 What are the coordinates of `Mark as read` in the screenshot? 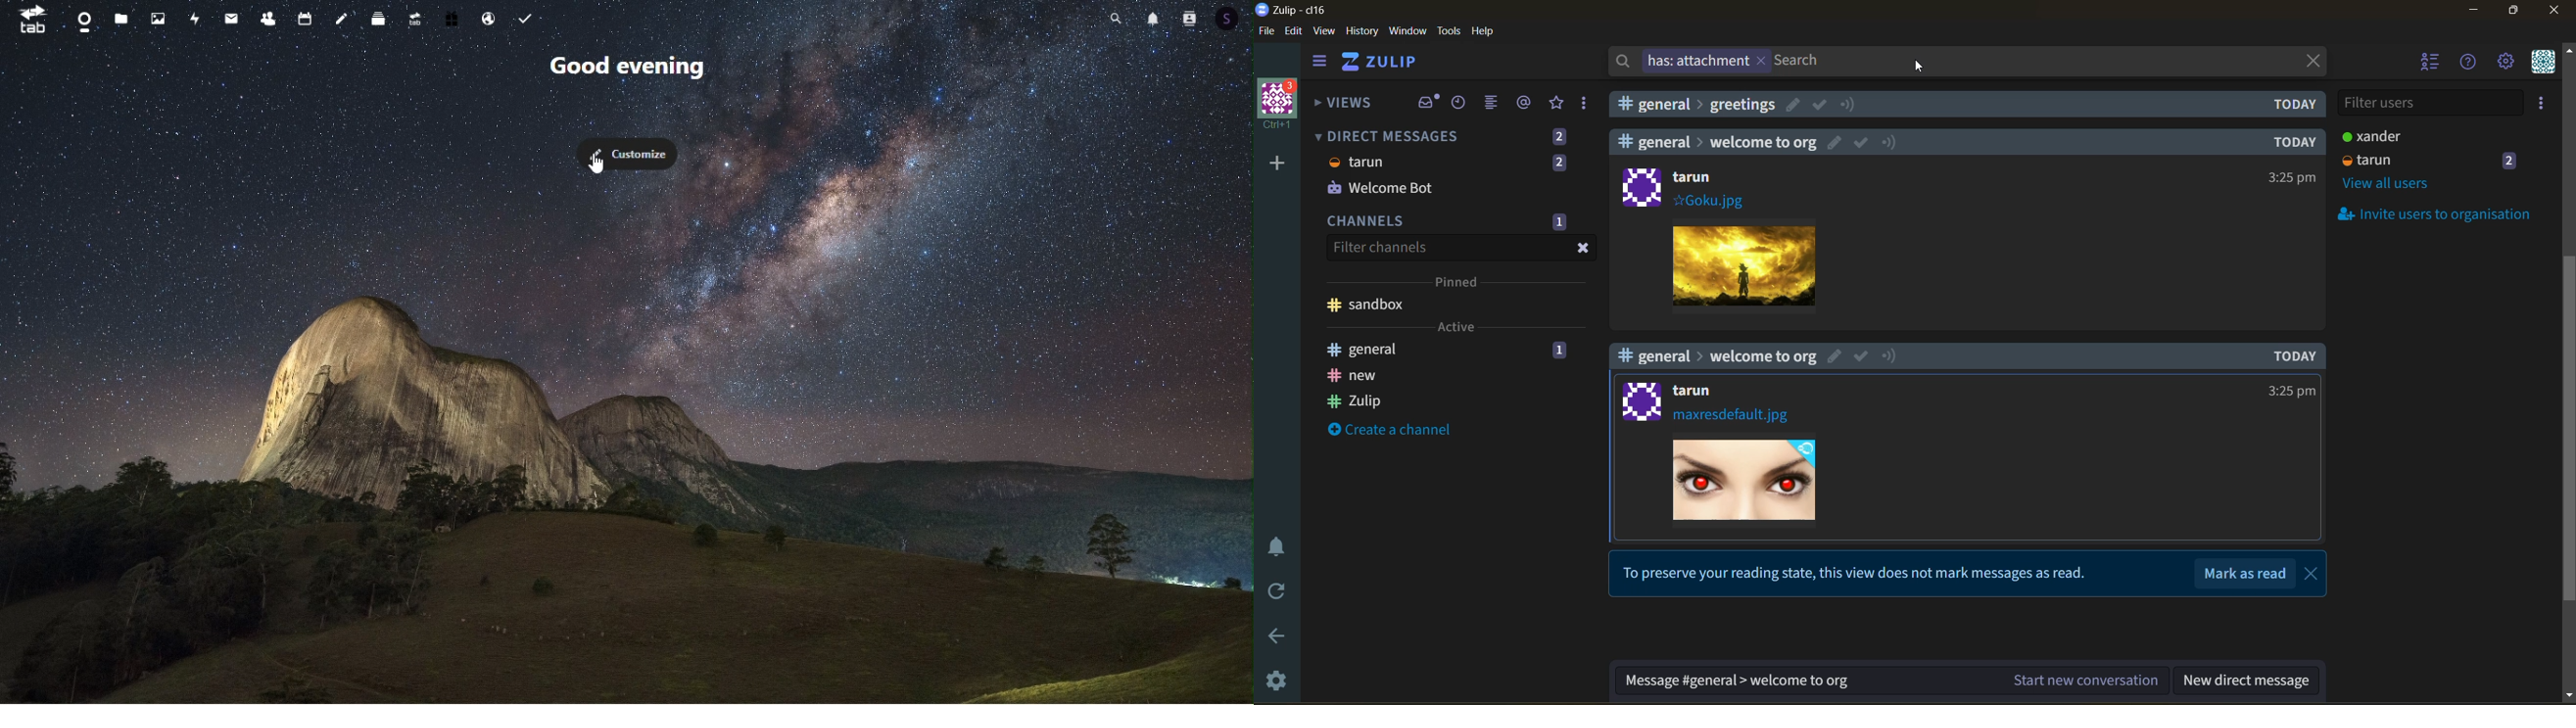 It's located at (2247, 573).